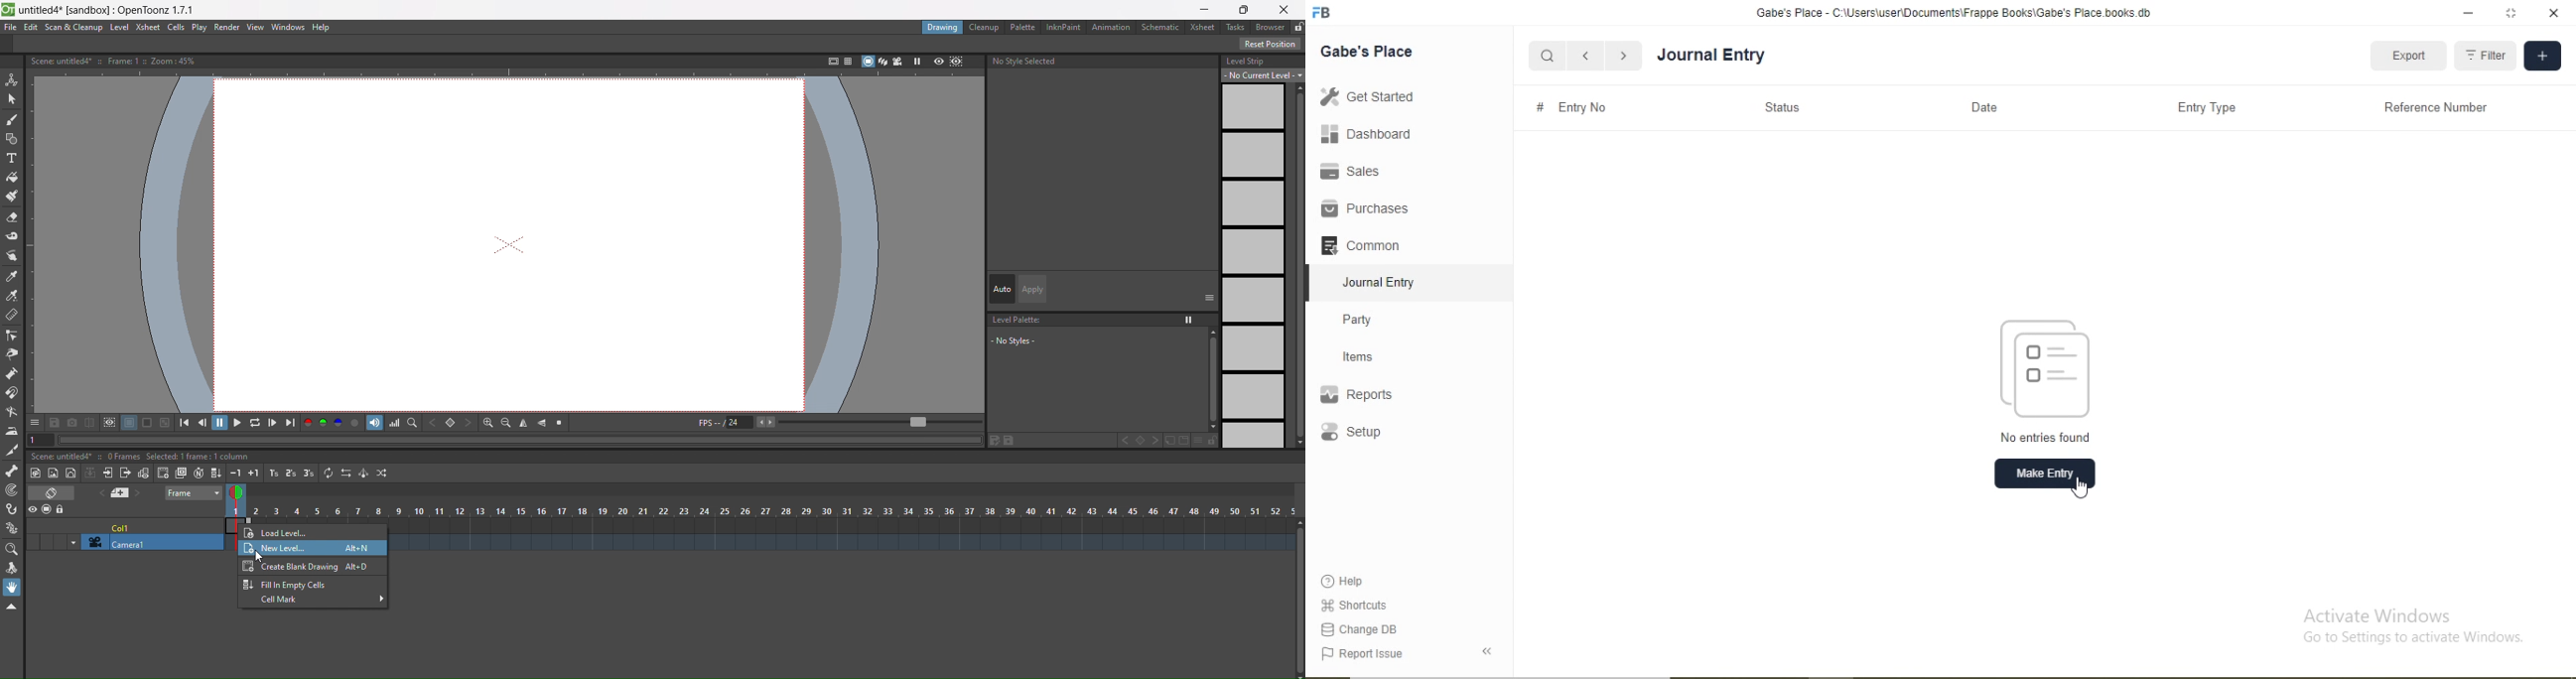 The height and width of the screenshot is (700, 2576). Describe the element at coordinates (199, 472) in the screenshot. I see `auto input cell number` at that location.